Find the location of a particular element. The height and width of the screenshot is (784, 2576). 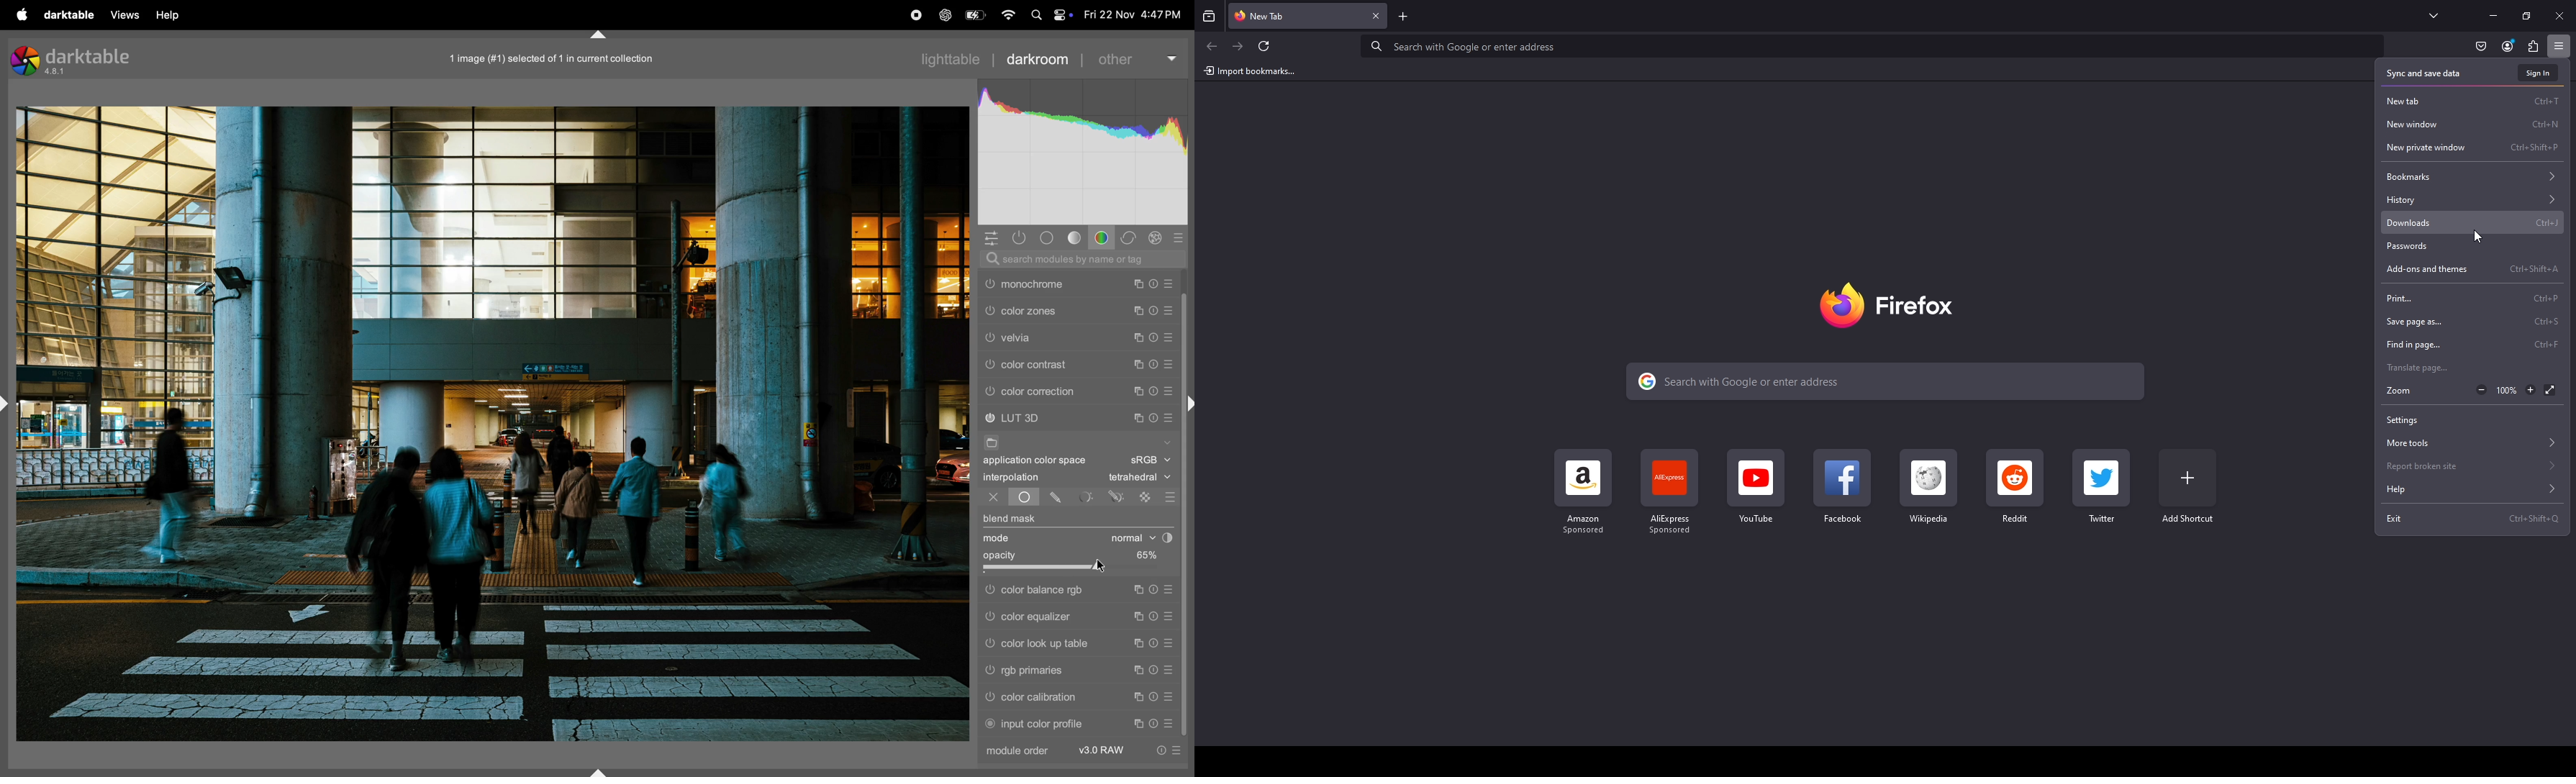

multiple instance actions is located at coordinates (1138, 722).